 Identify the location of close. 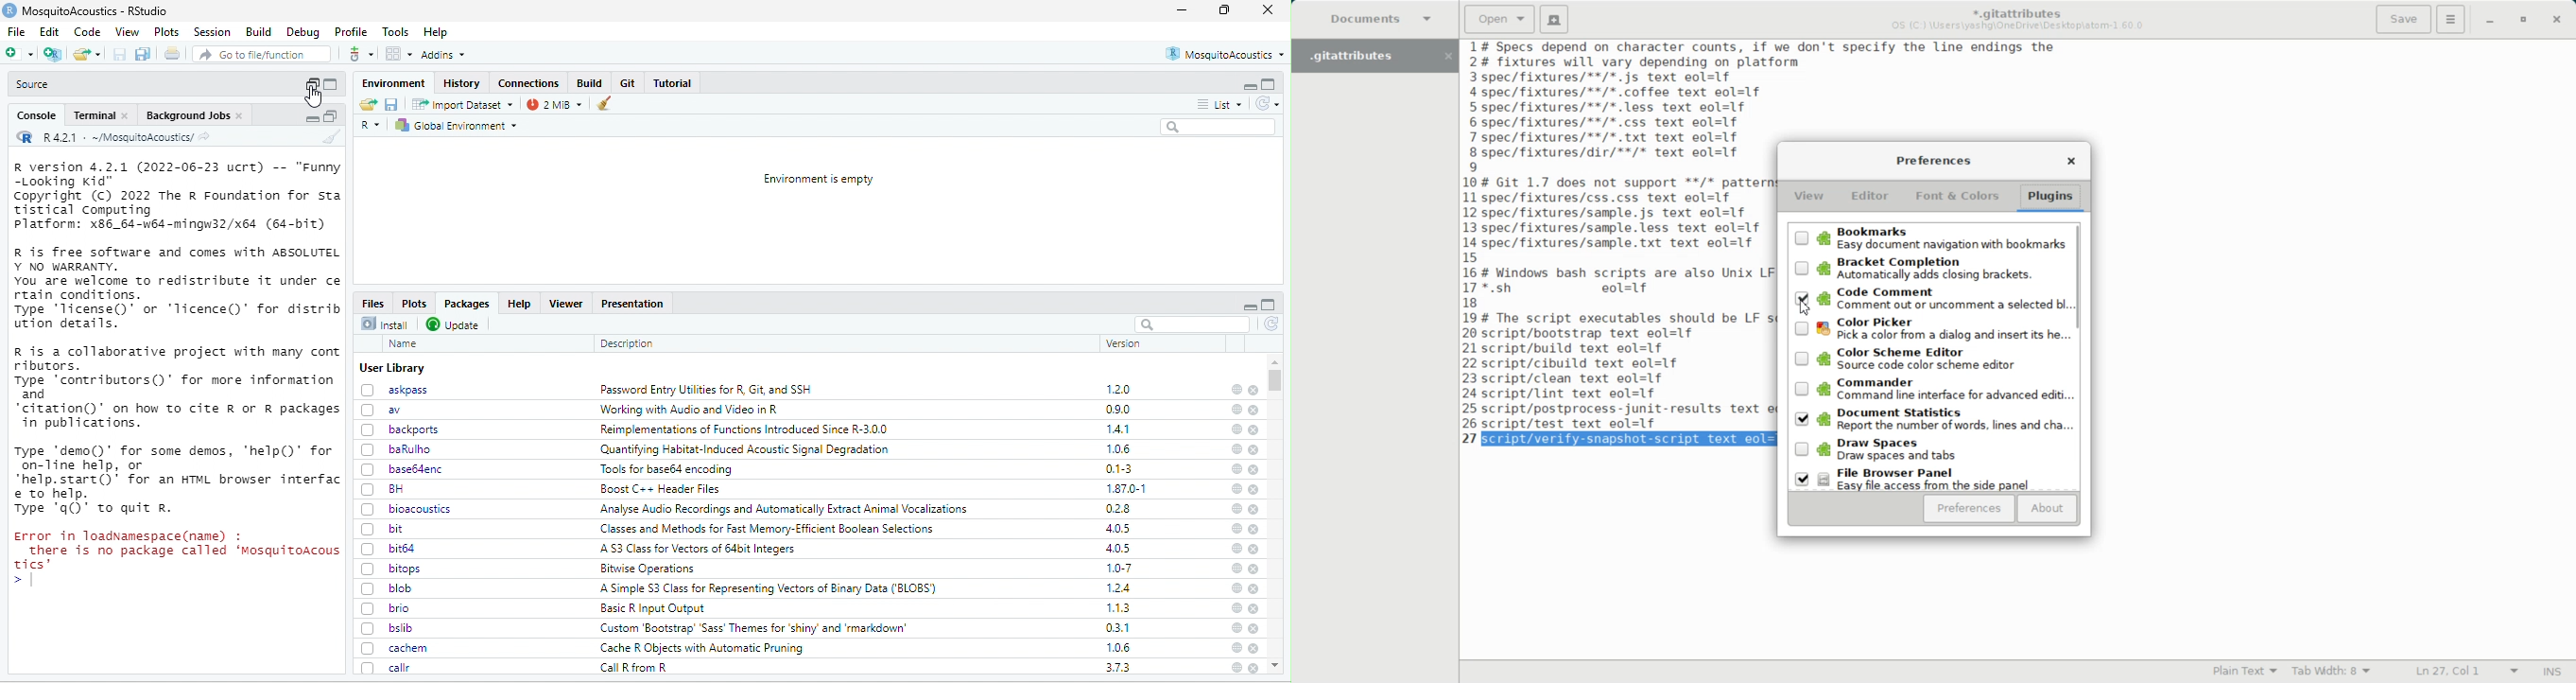
(1253, 569).